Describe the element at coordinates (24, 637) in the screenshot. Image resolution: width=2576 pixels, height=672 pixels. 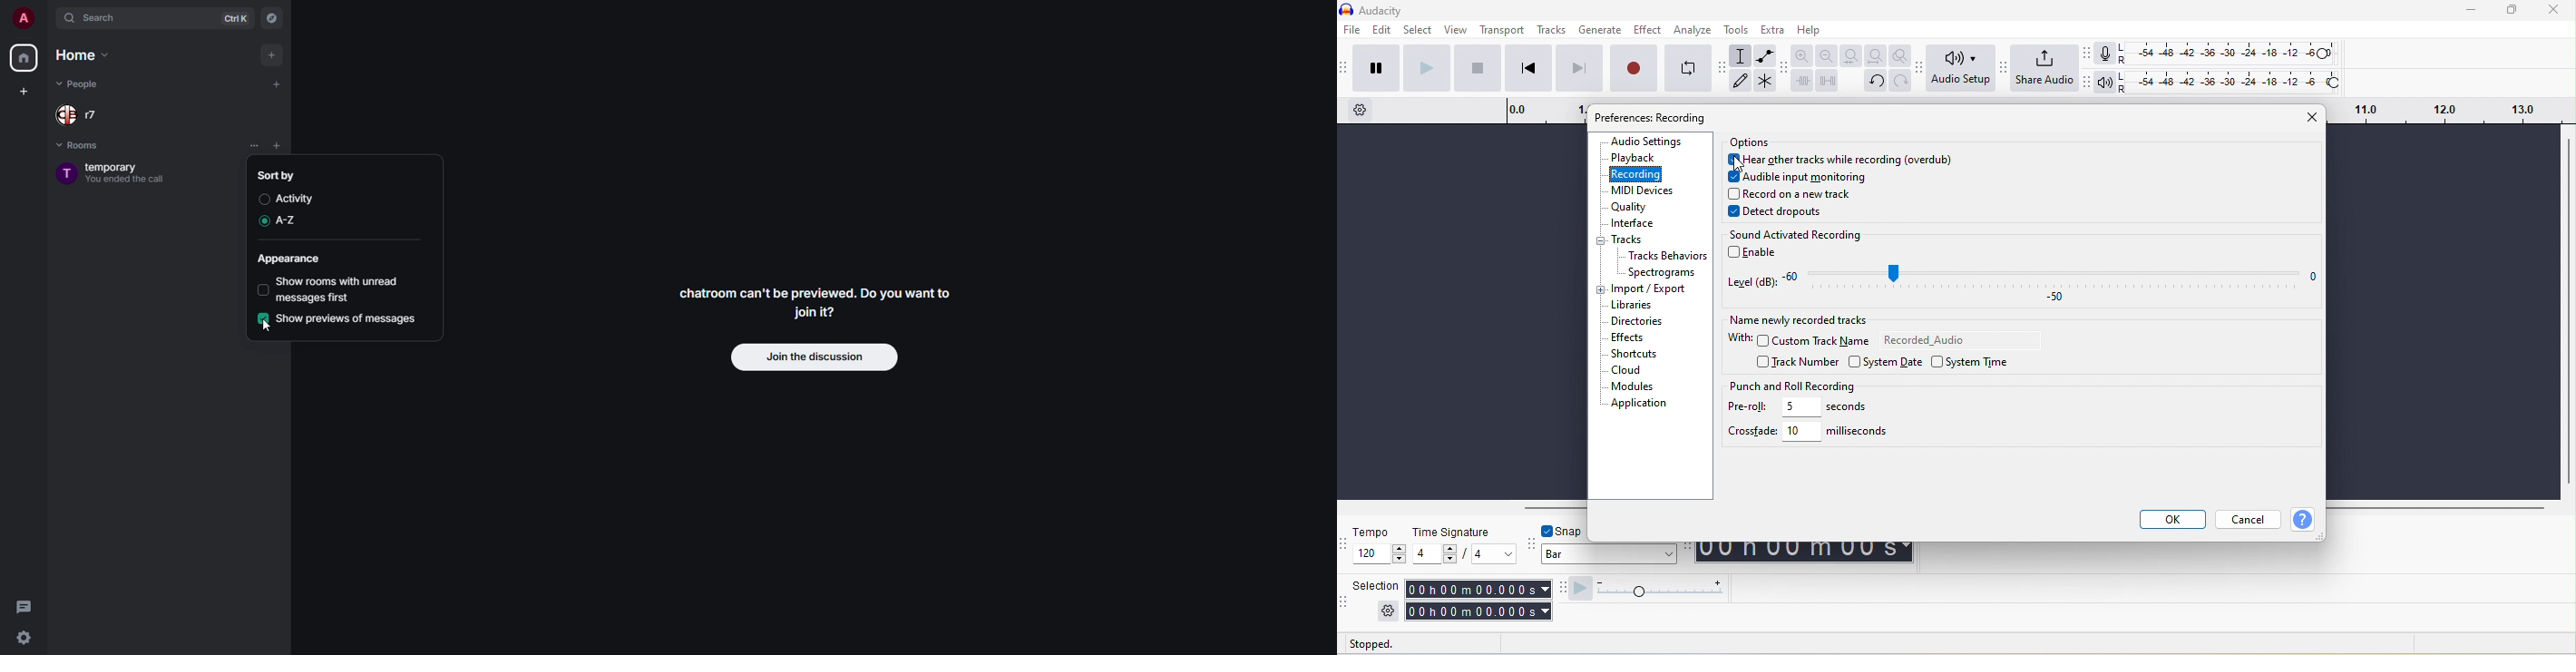
I see `quick settings` at that location.